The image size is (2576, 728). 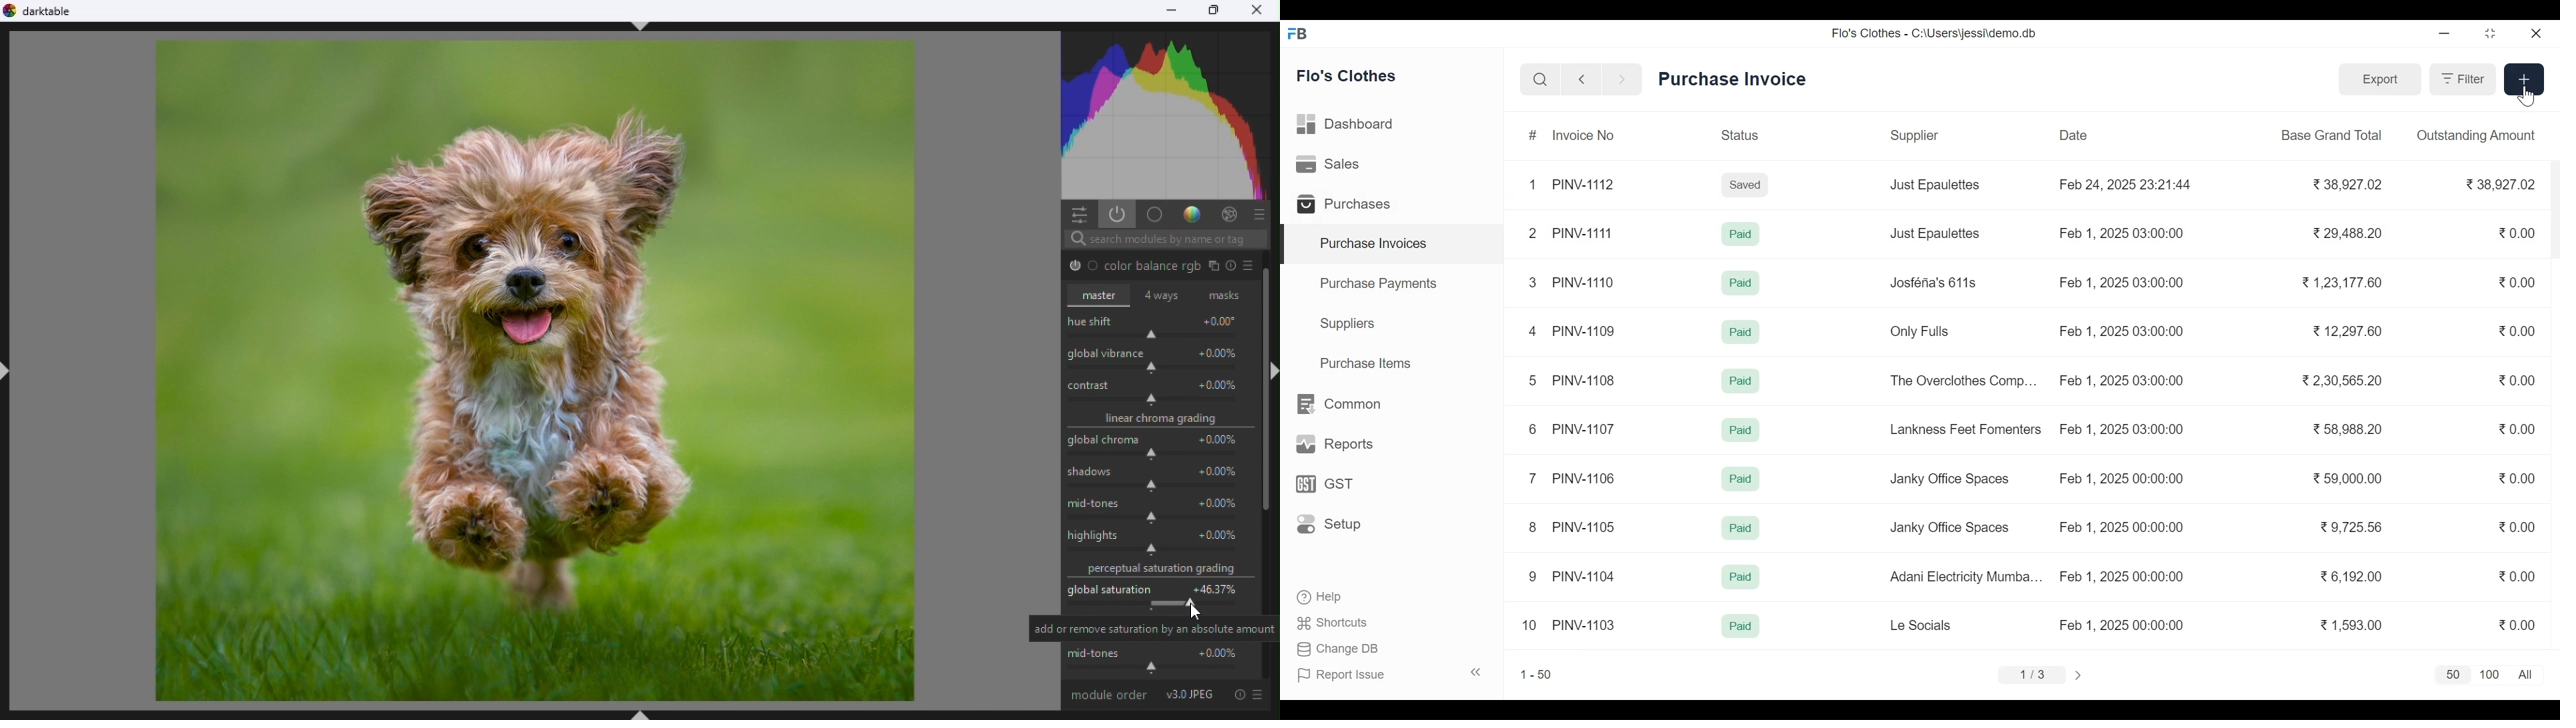 What do you see at coordinates (1172, 10) in the screenshot?
I see `Minimise` at bounding box center [1172, 10].